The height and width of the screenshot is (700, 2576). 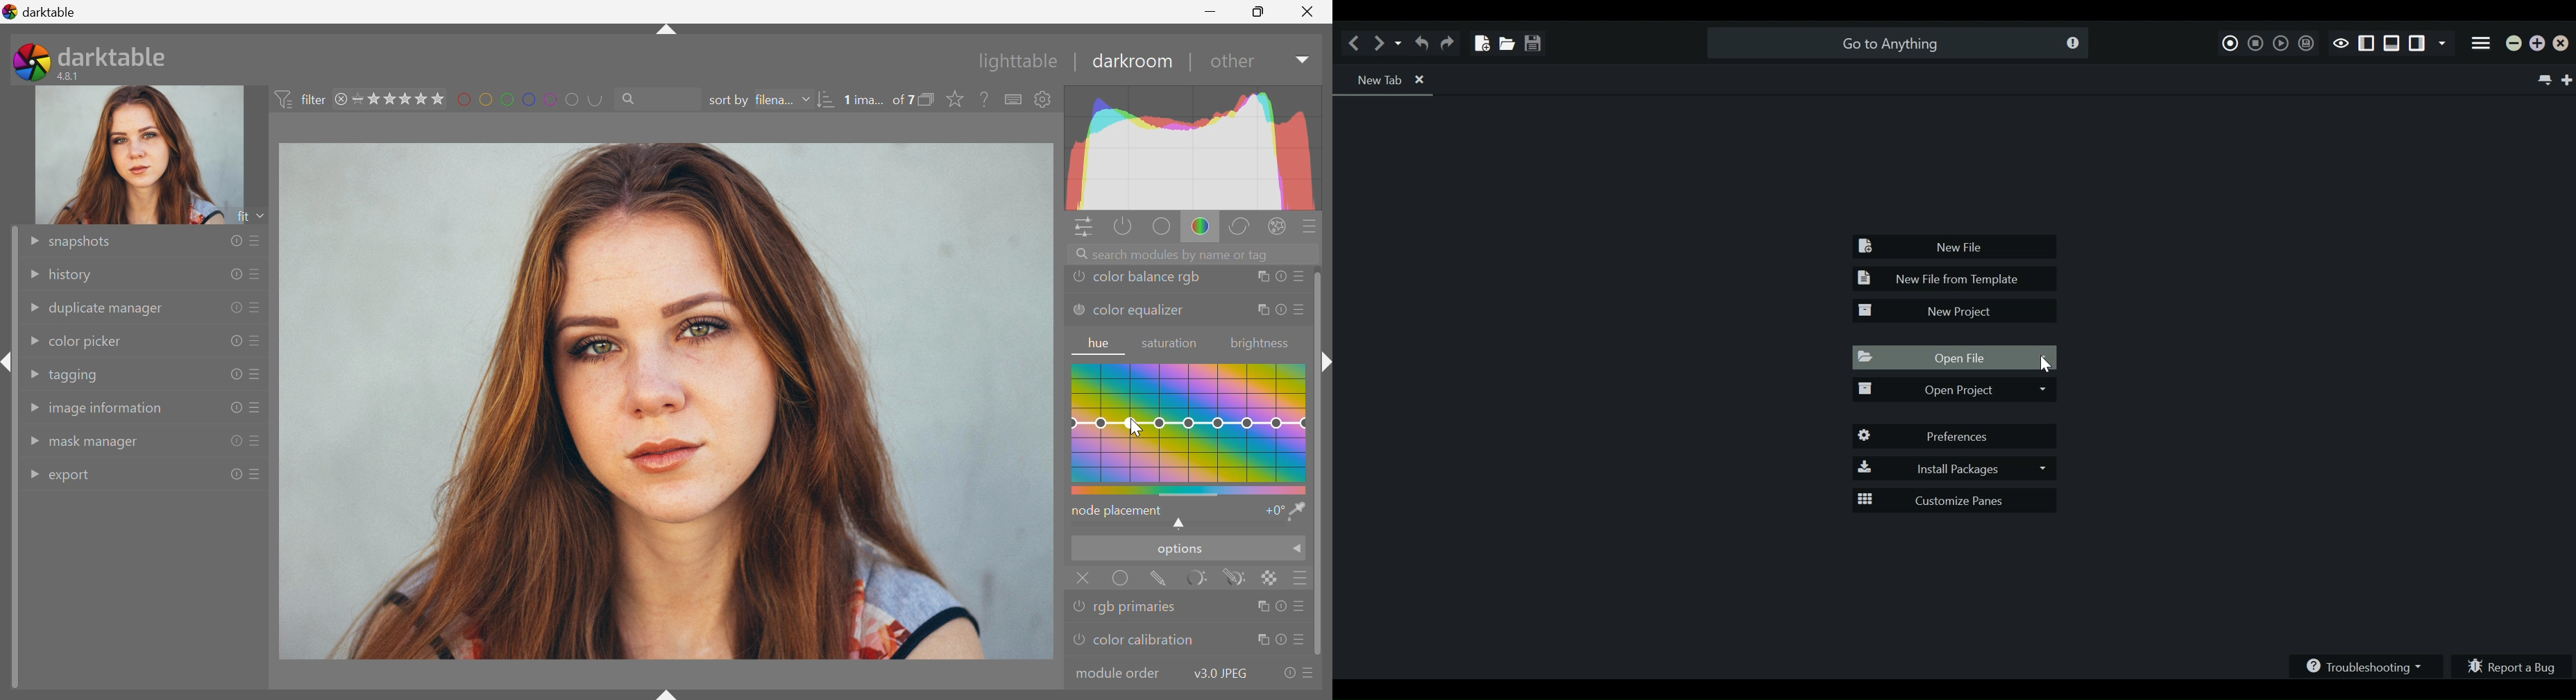 What do you see at coordinates (32, 272) in the screenshot?
I see `Drop Down` at bounding box center [32, 272].